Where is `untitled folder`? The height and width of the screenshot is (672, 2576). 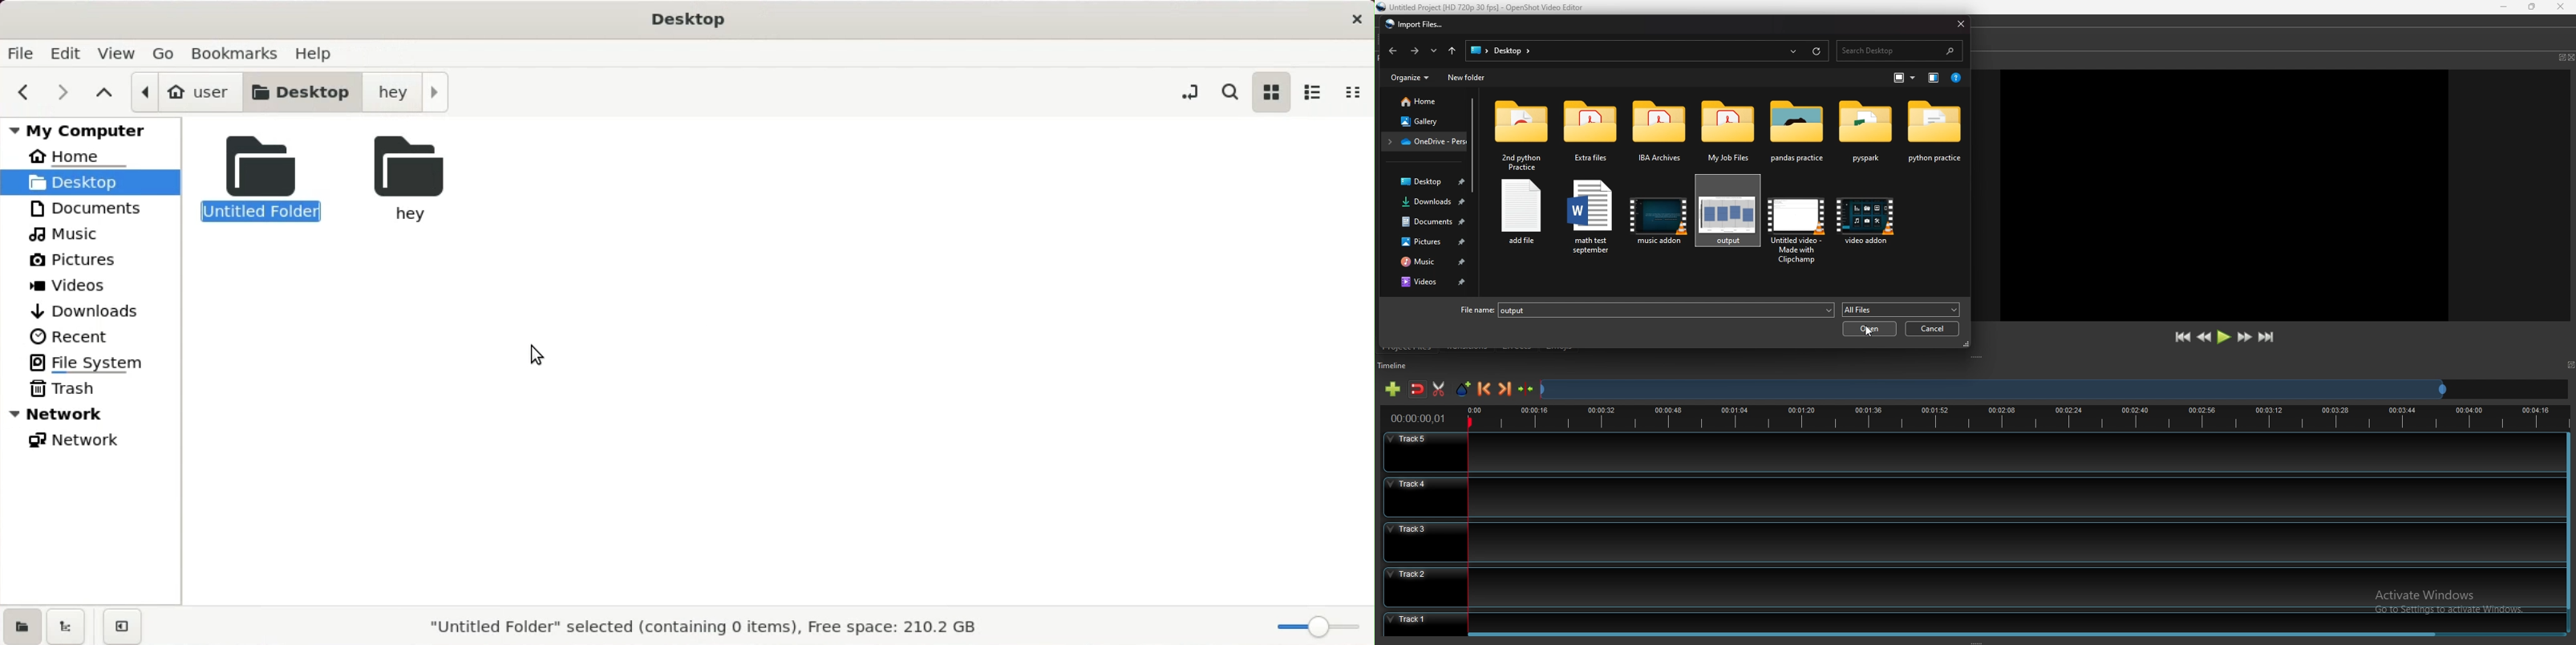 untitled folder is located at coordinates (262, 181).